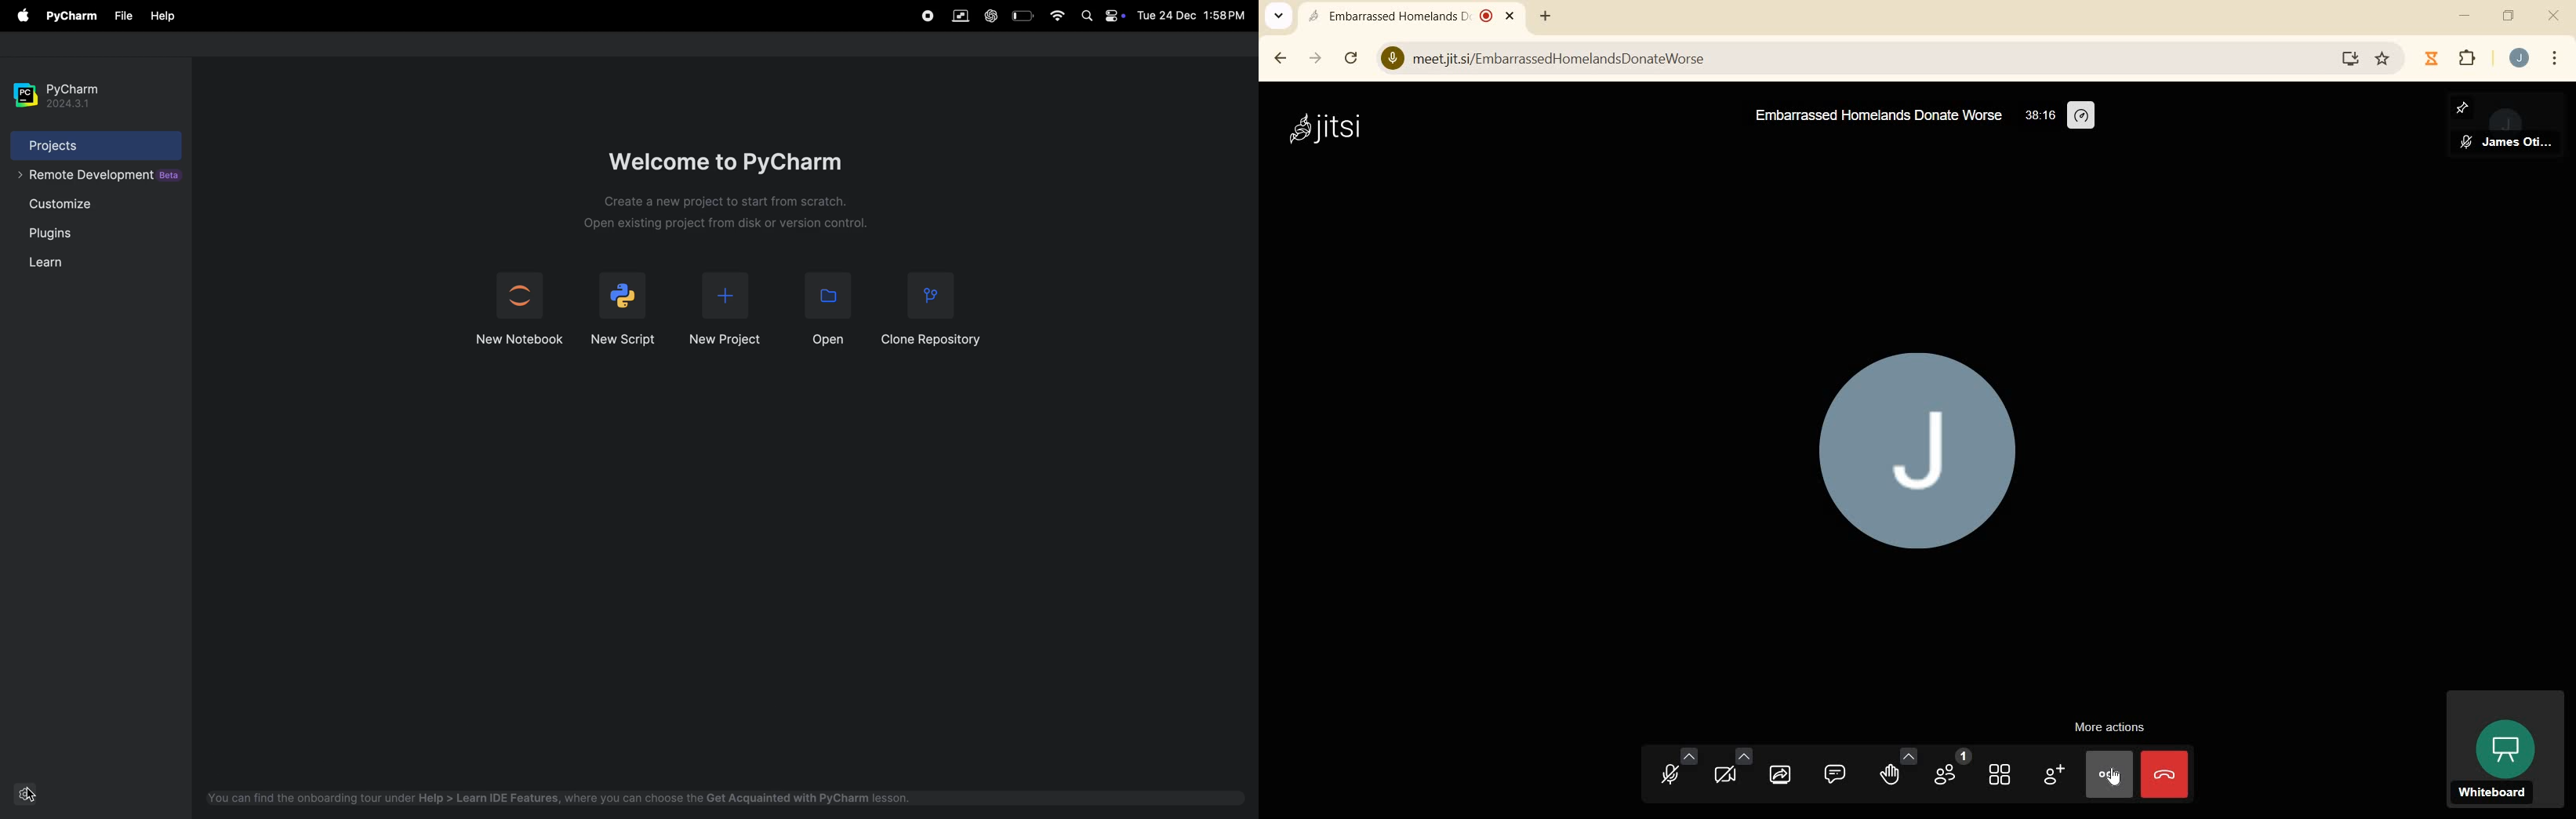 The width and height of the screenshot is (2576, 840). Describe the element at coordinates (2435, 58) in the screenshot. I see `jibble` at that location.